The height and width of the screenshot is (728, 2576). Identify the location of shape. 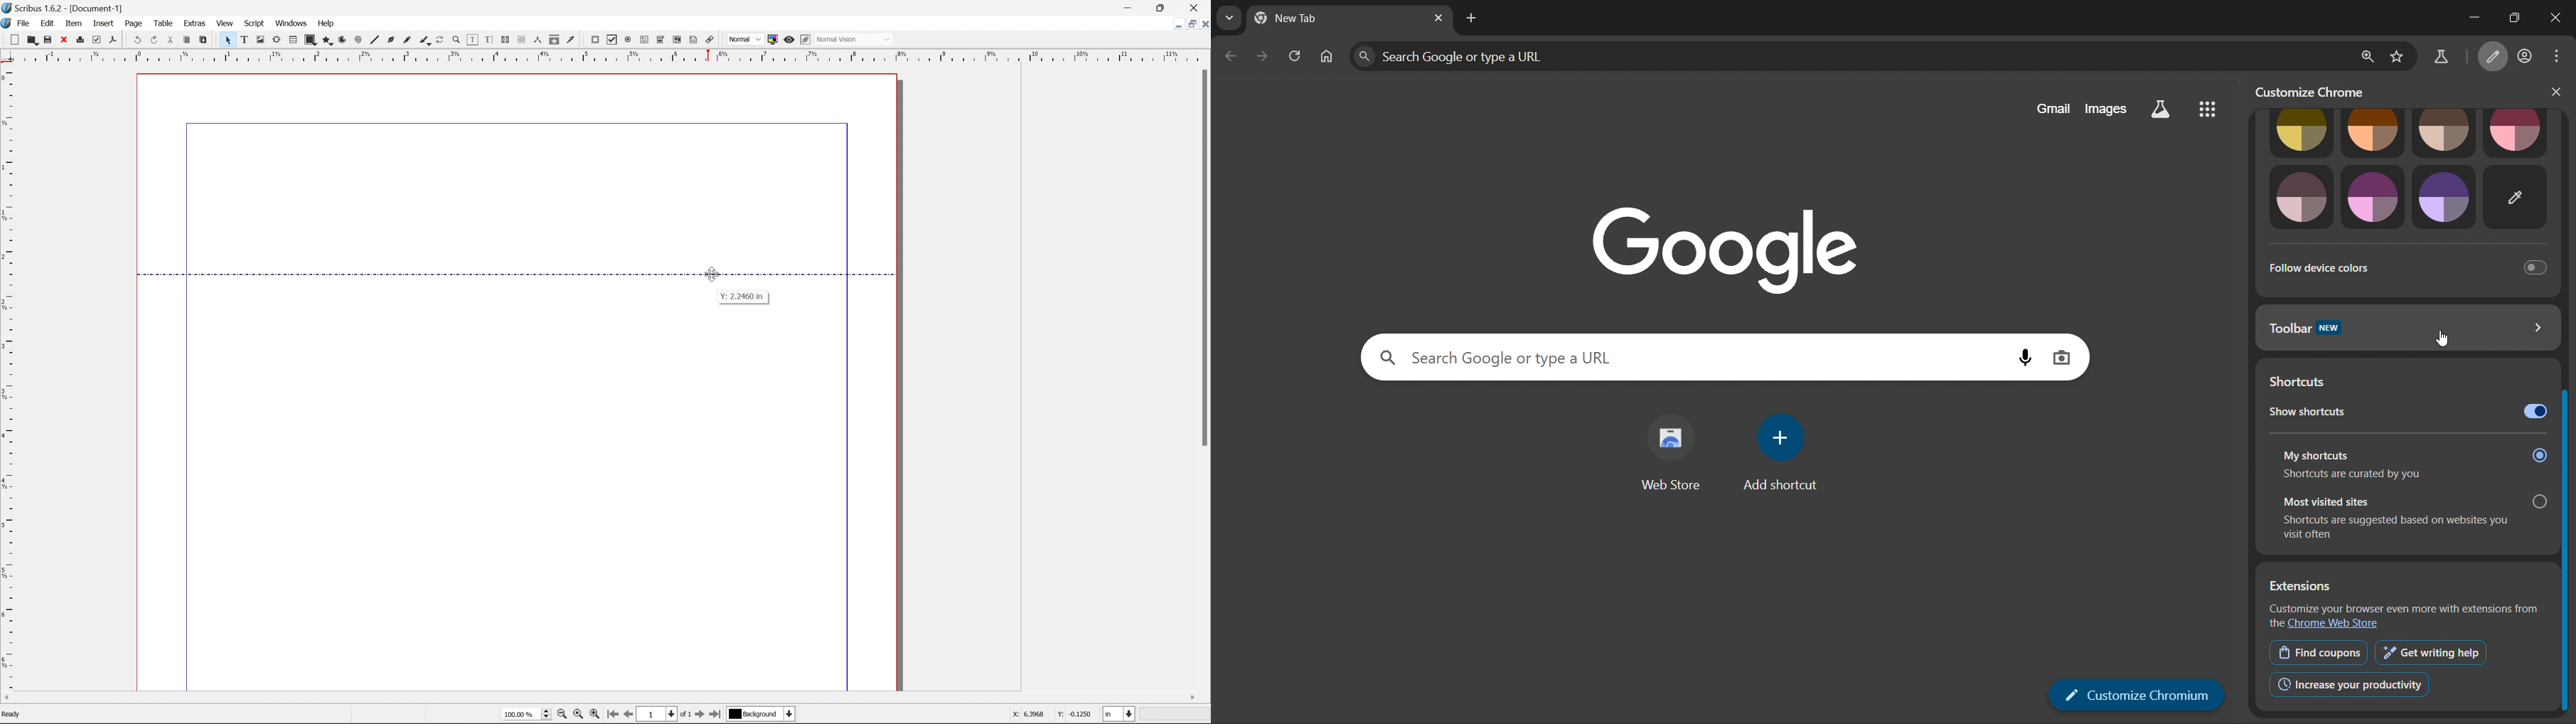
(309, 40).